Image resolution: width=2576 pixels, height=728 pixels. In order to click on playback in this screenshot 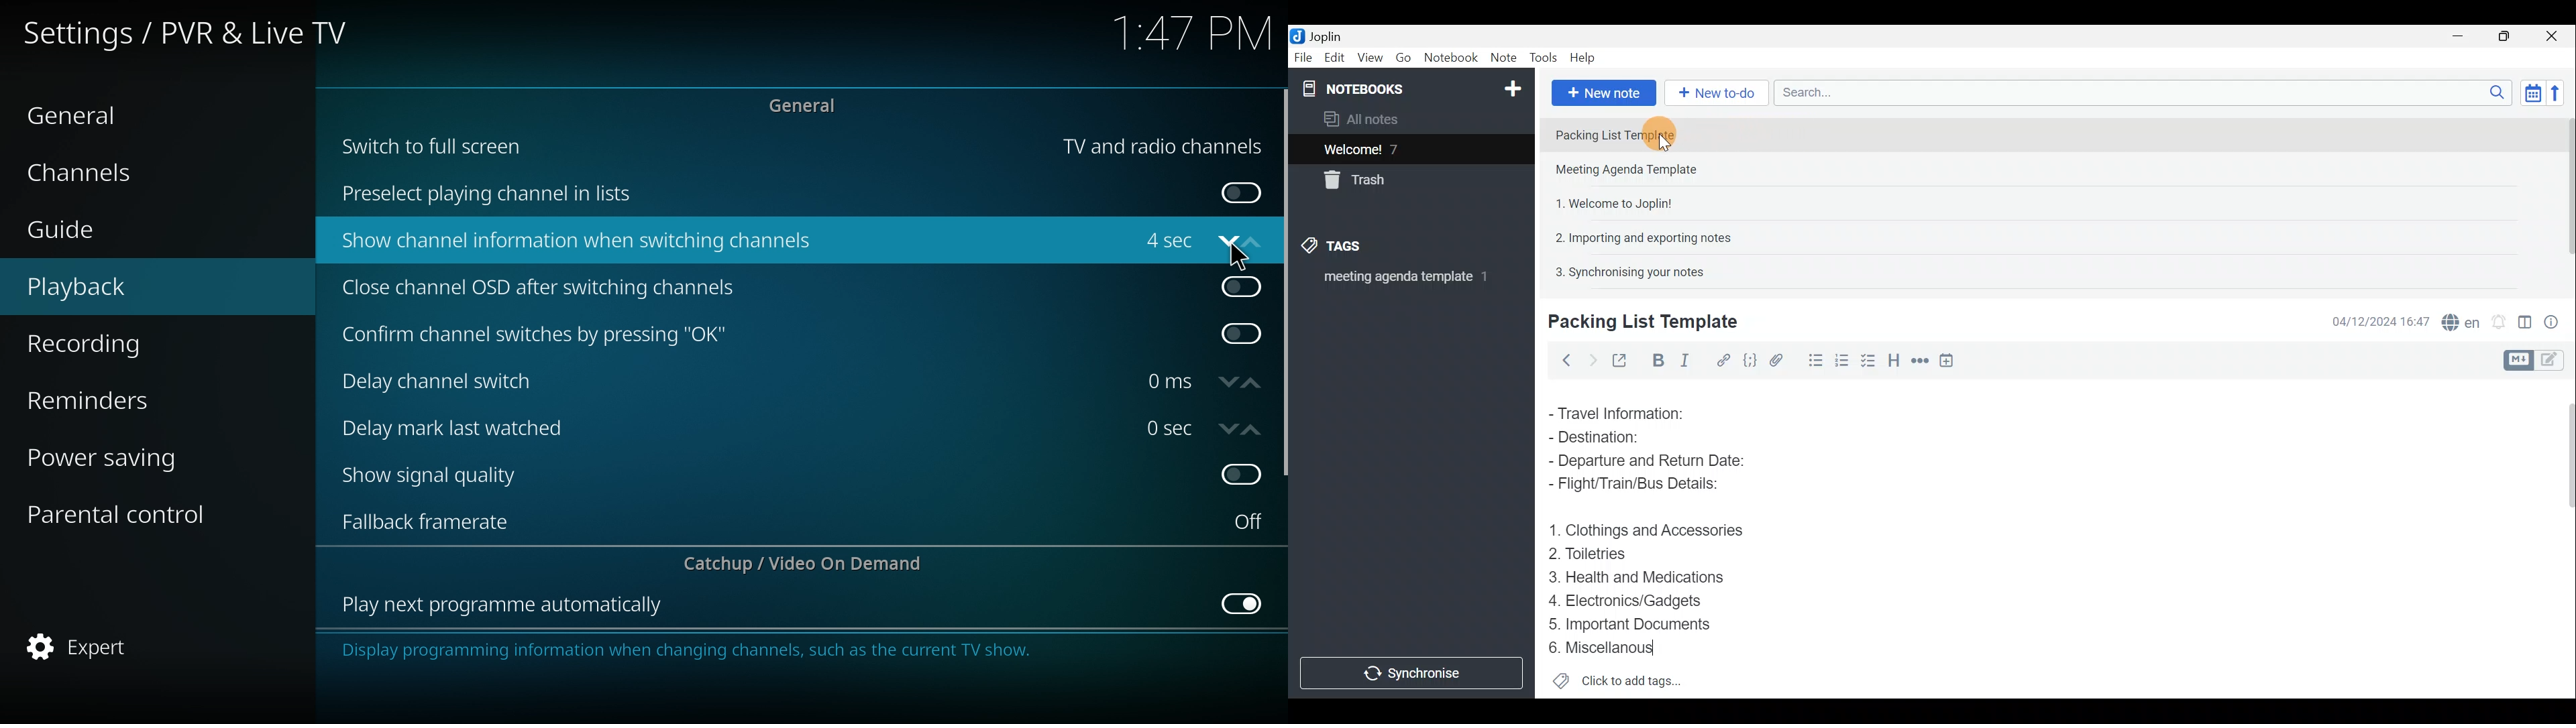, I will do `click(118, 288)`.